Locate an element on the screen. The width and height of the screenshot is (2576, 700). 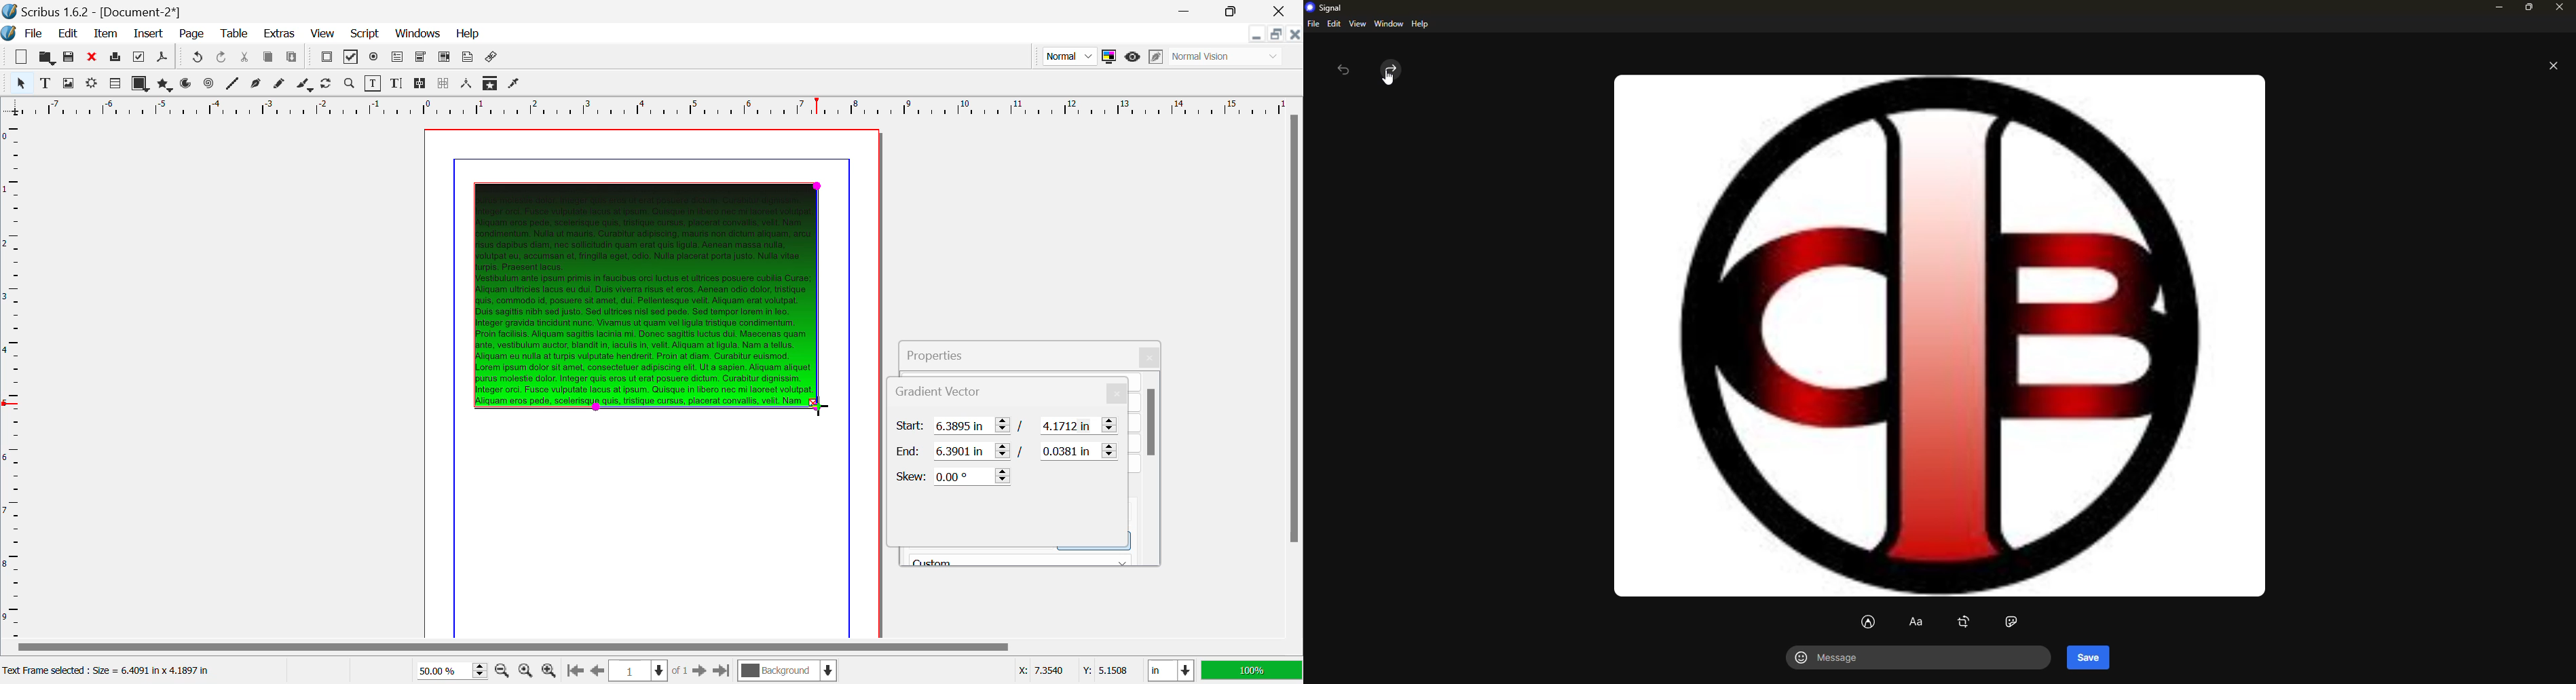
Page Rotation is located at coordinates (329, 85).